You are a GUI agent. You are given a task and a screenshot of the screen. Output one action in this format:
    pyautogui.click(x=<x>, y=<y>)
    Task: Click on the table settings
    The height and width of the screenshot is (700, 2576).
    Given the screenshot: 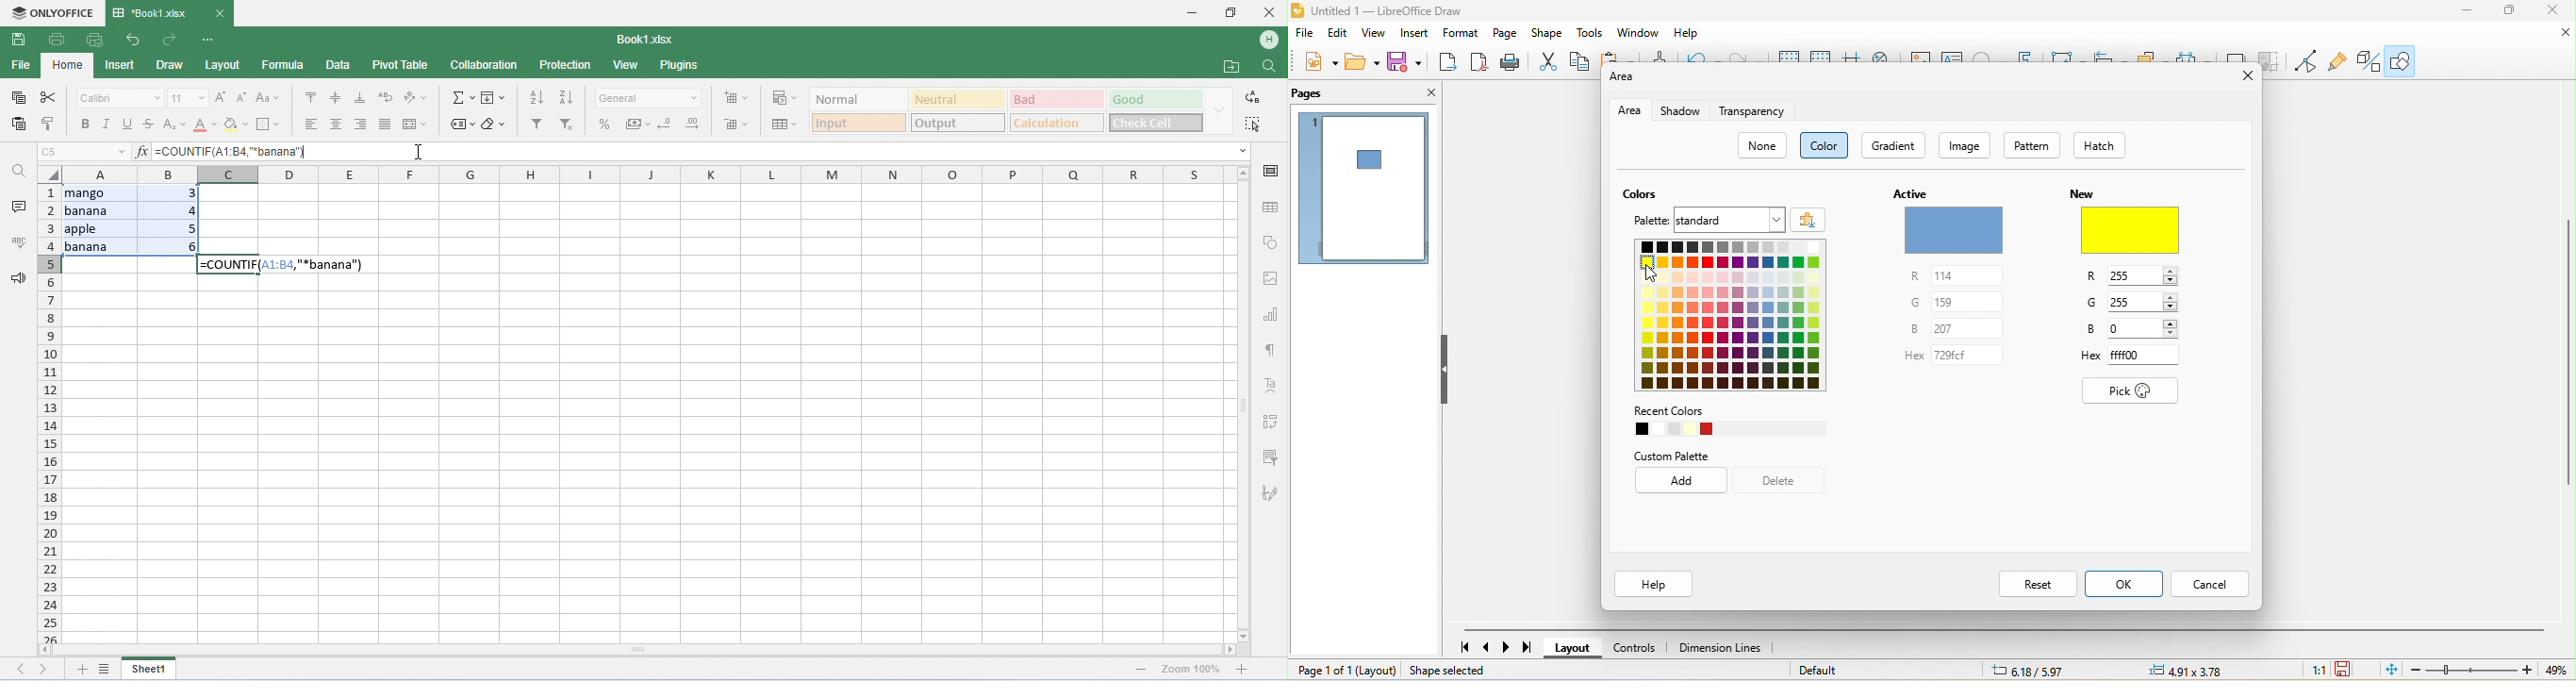 What is the action you would take?
    pyautogui.click(x=1270, y=207)
    